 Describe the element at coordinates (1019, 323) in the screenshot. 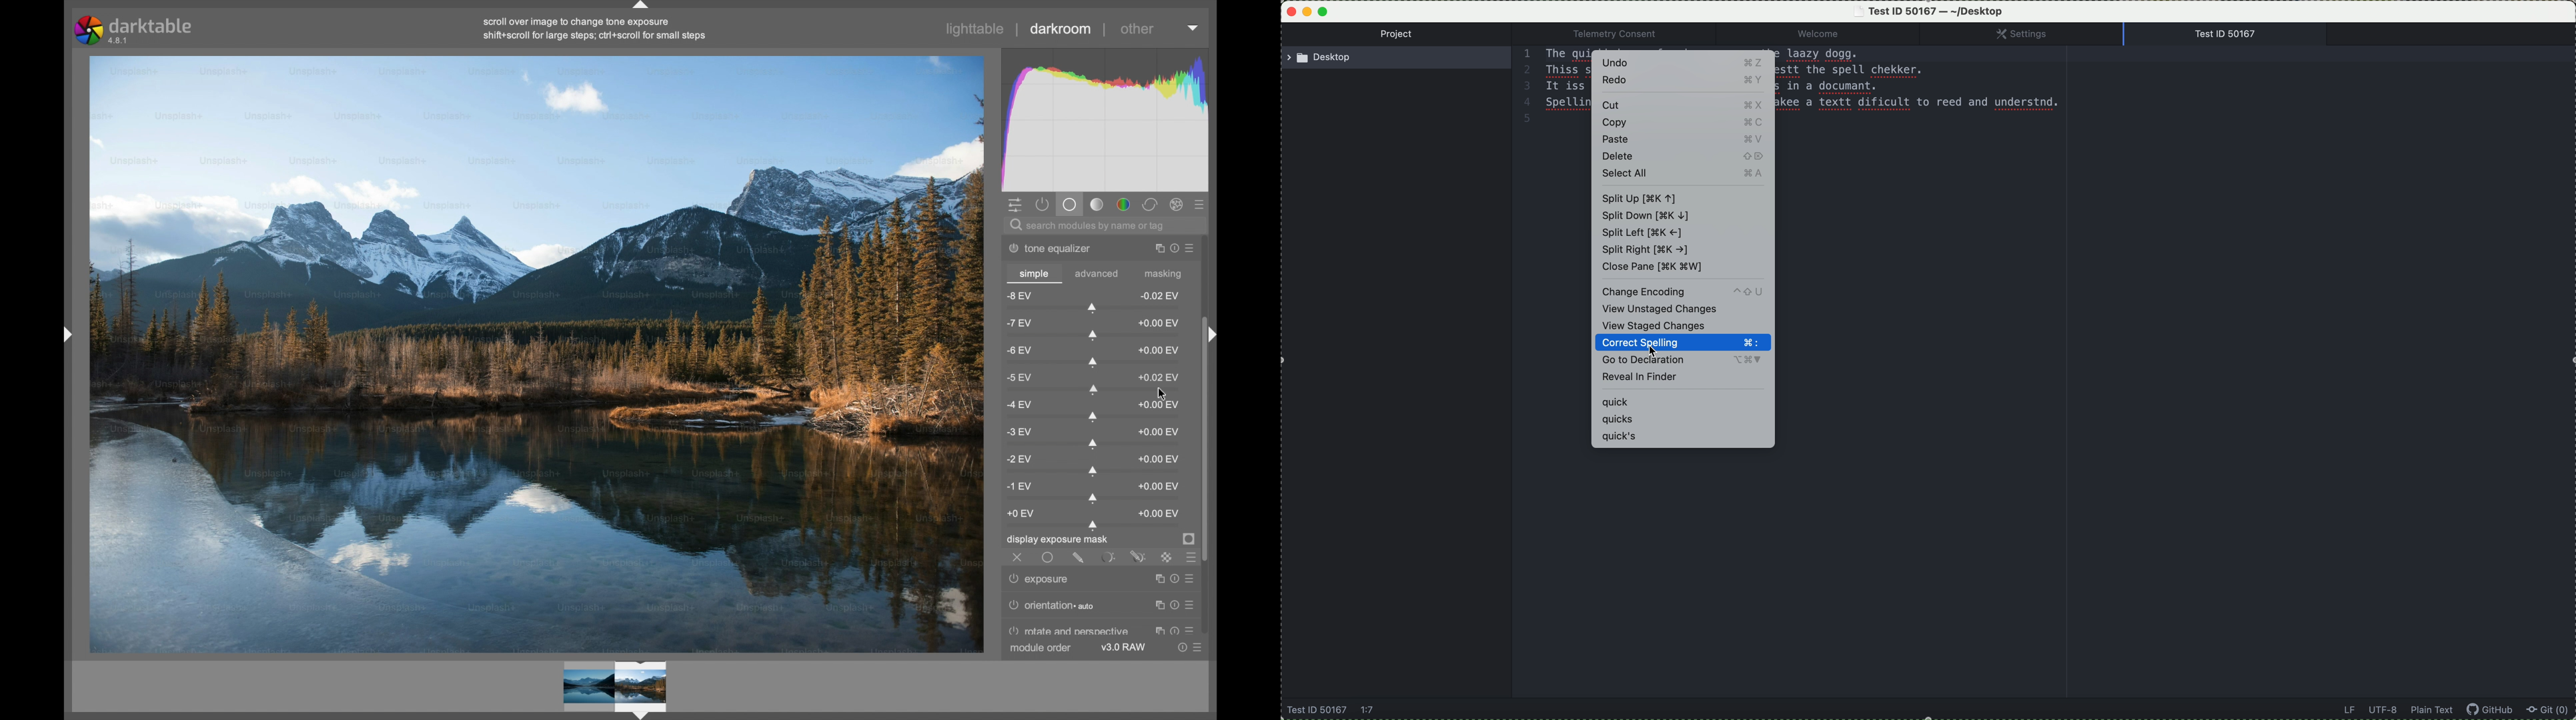

I see `-7 ev` at that location.